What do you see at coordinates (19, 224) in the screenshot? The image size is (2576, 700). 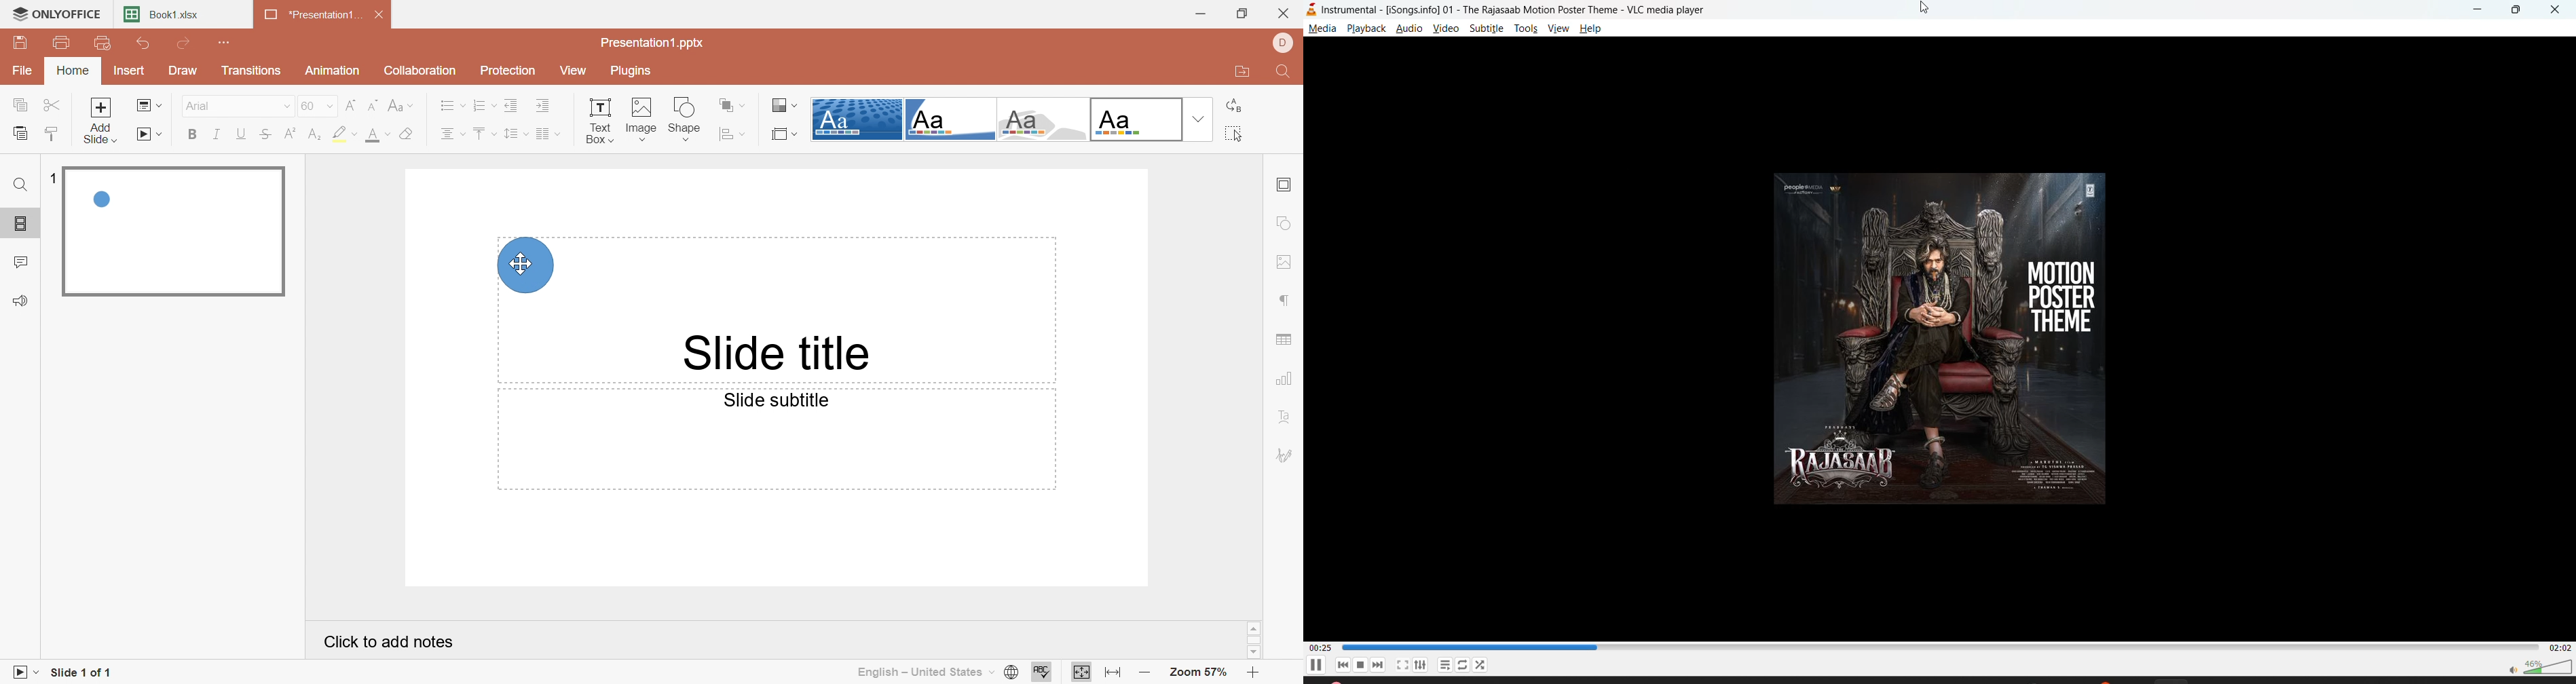 I see `Slides` at bounding box center [19, 224].